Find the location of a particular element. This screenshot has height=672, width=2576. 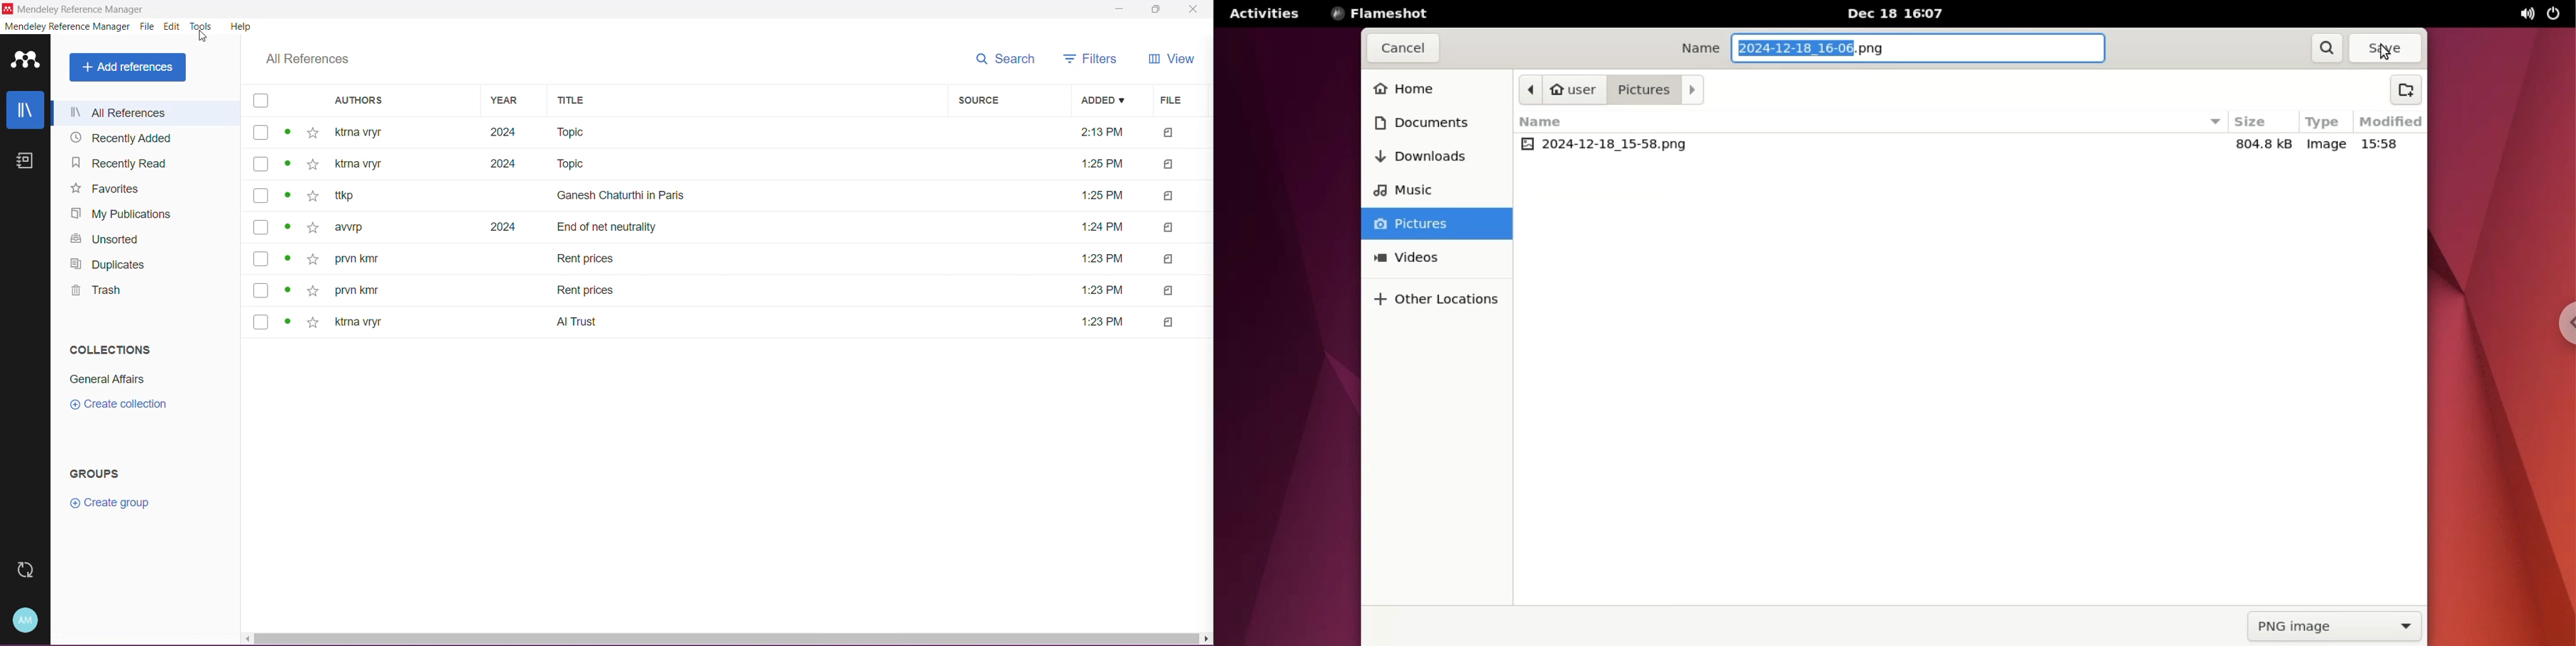

file is located at coordinates (1105, 228).